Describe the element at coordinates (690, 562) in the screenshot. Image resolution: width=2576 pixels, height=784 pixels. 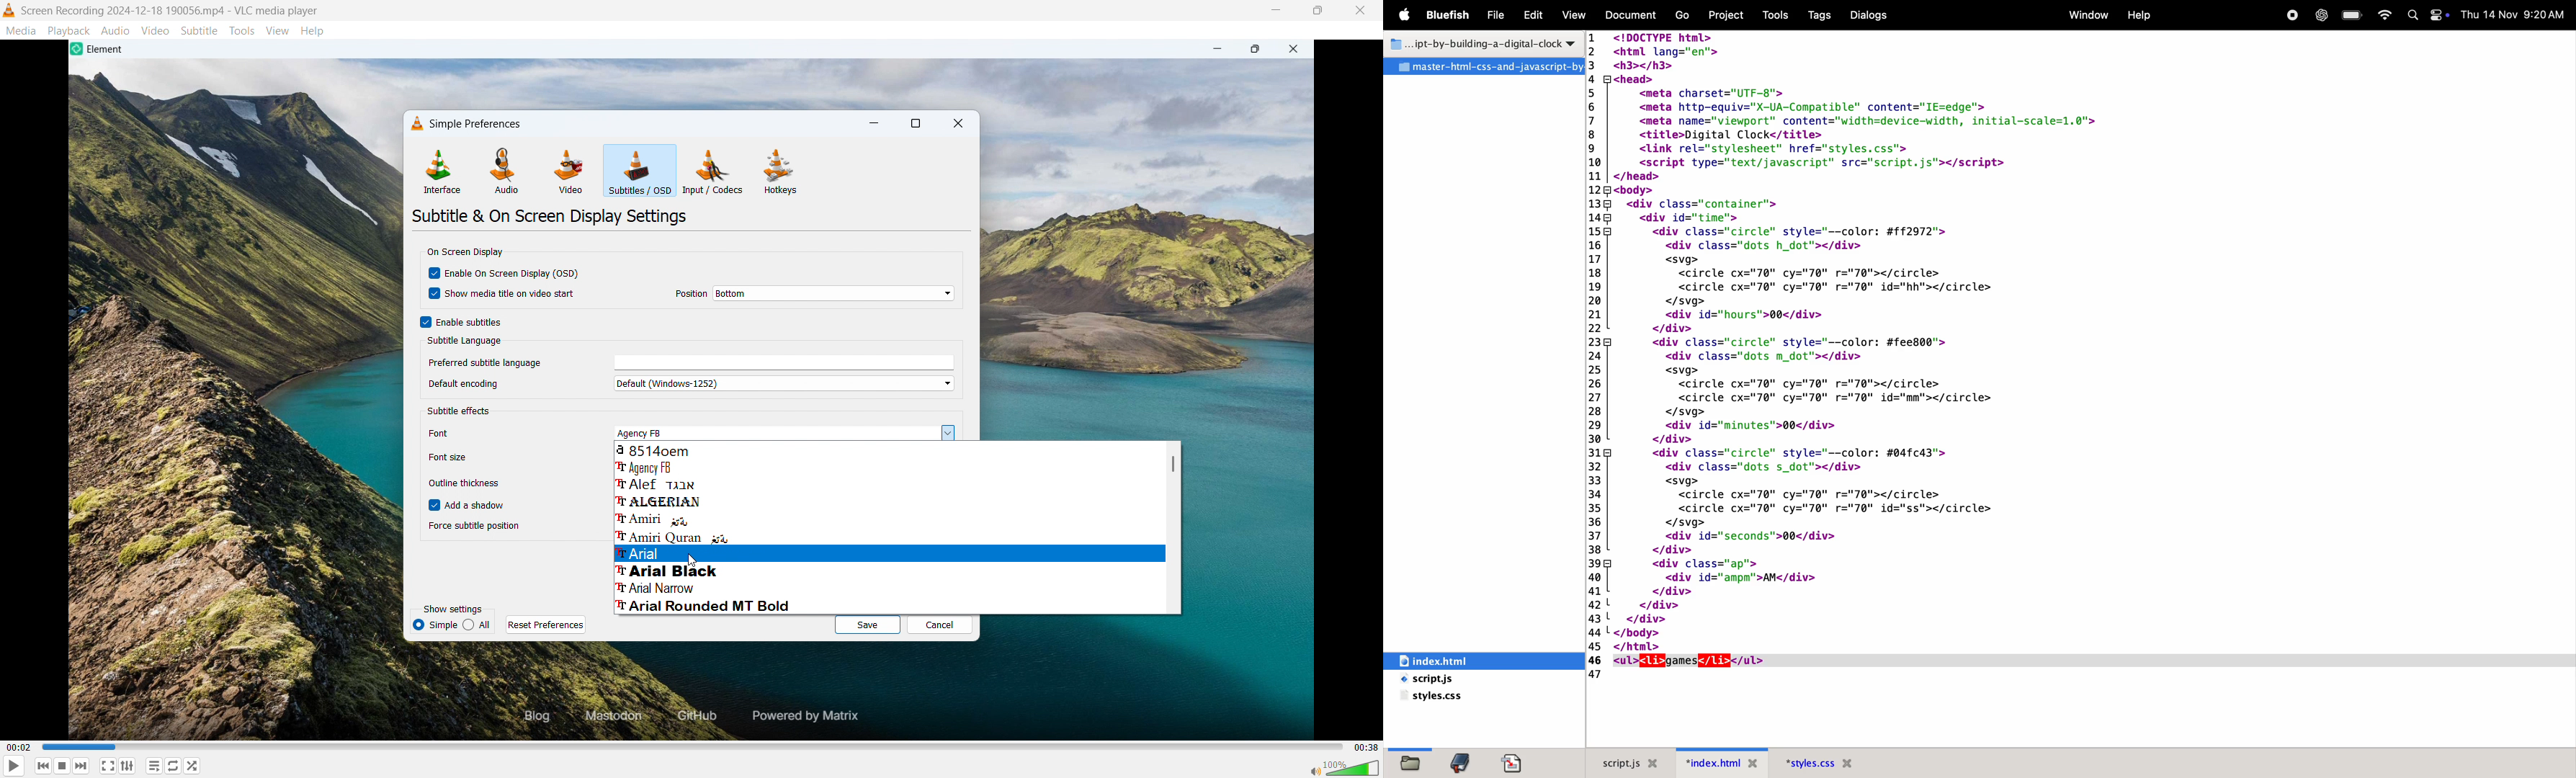
I see `cursor` at that location.